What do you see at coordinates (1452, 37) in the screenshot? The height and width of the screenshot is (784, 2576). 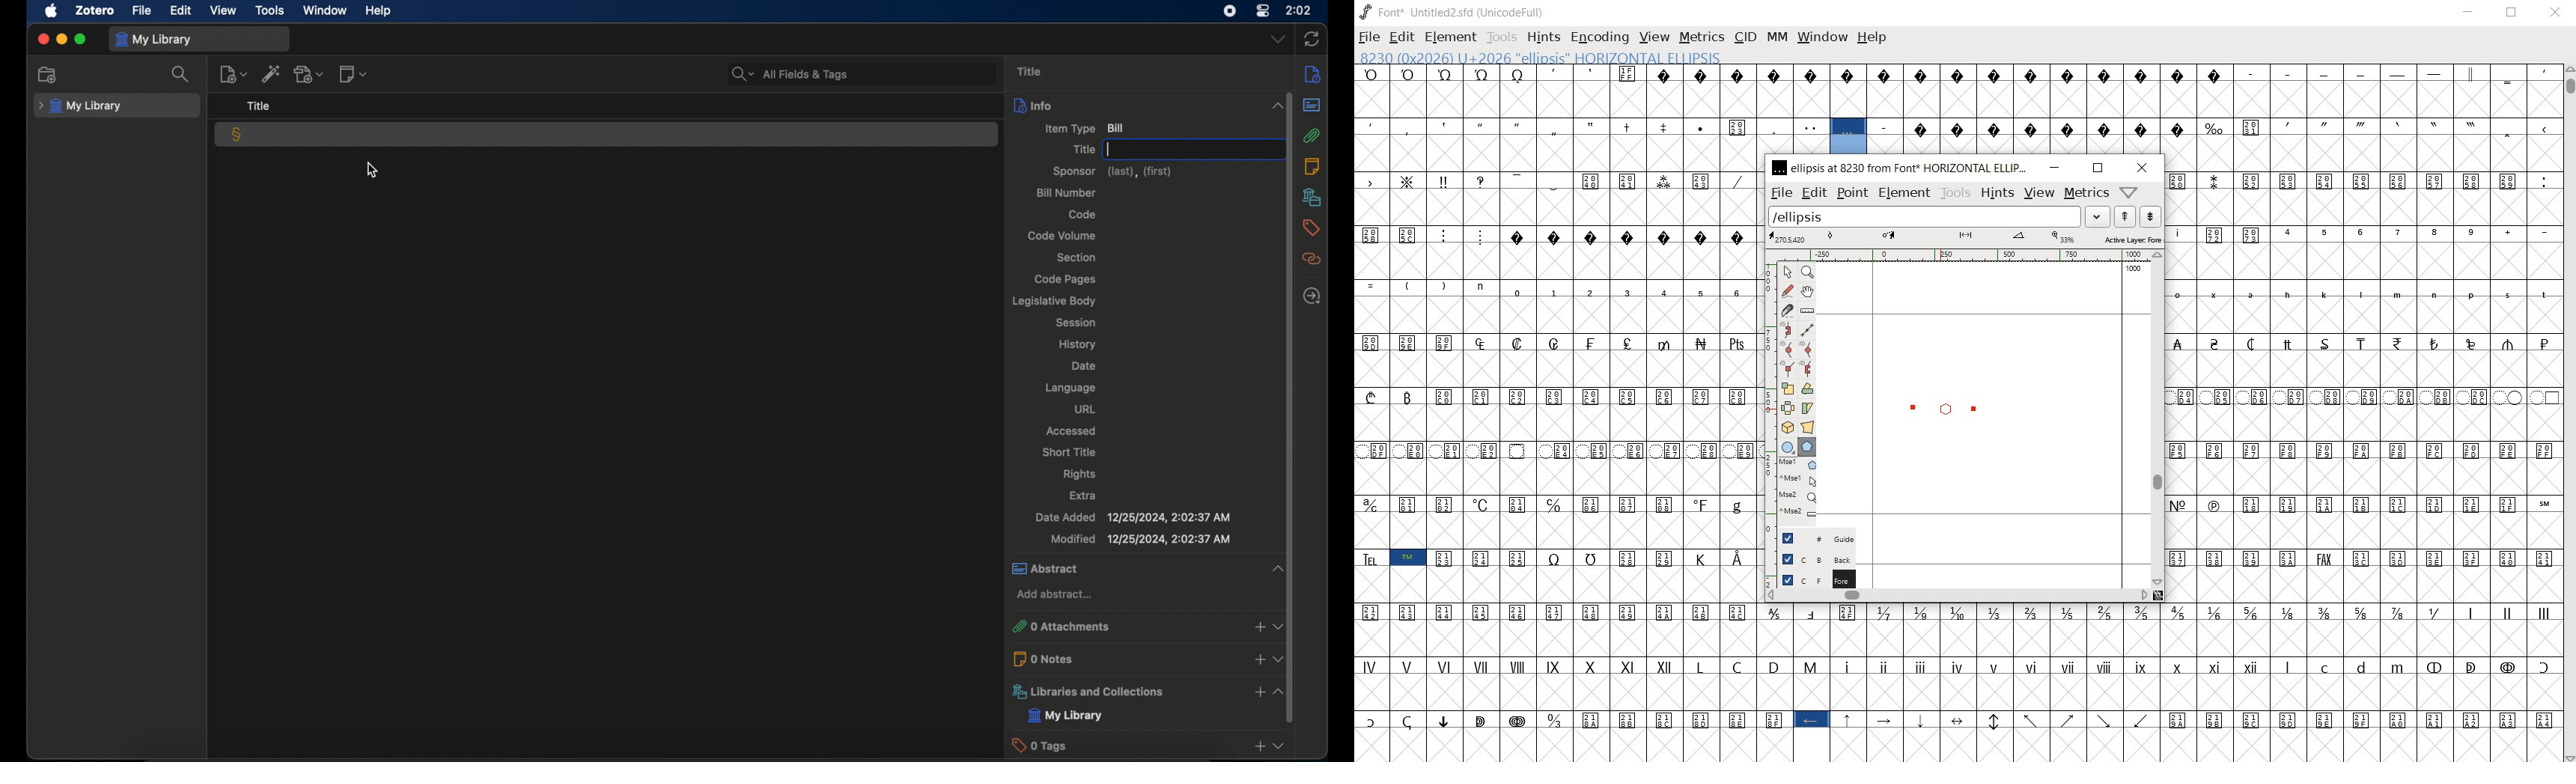 I see `ELEMENT` at bounding box center [1452, 37].